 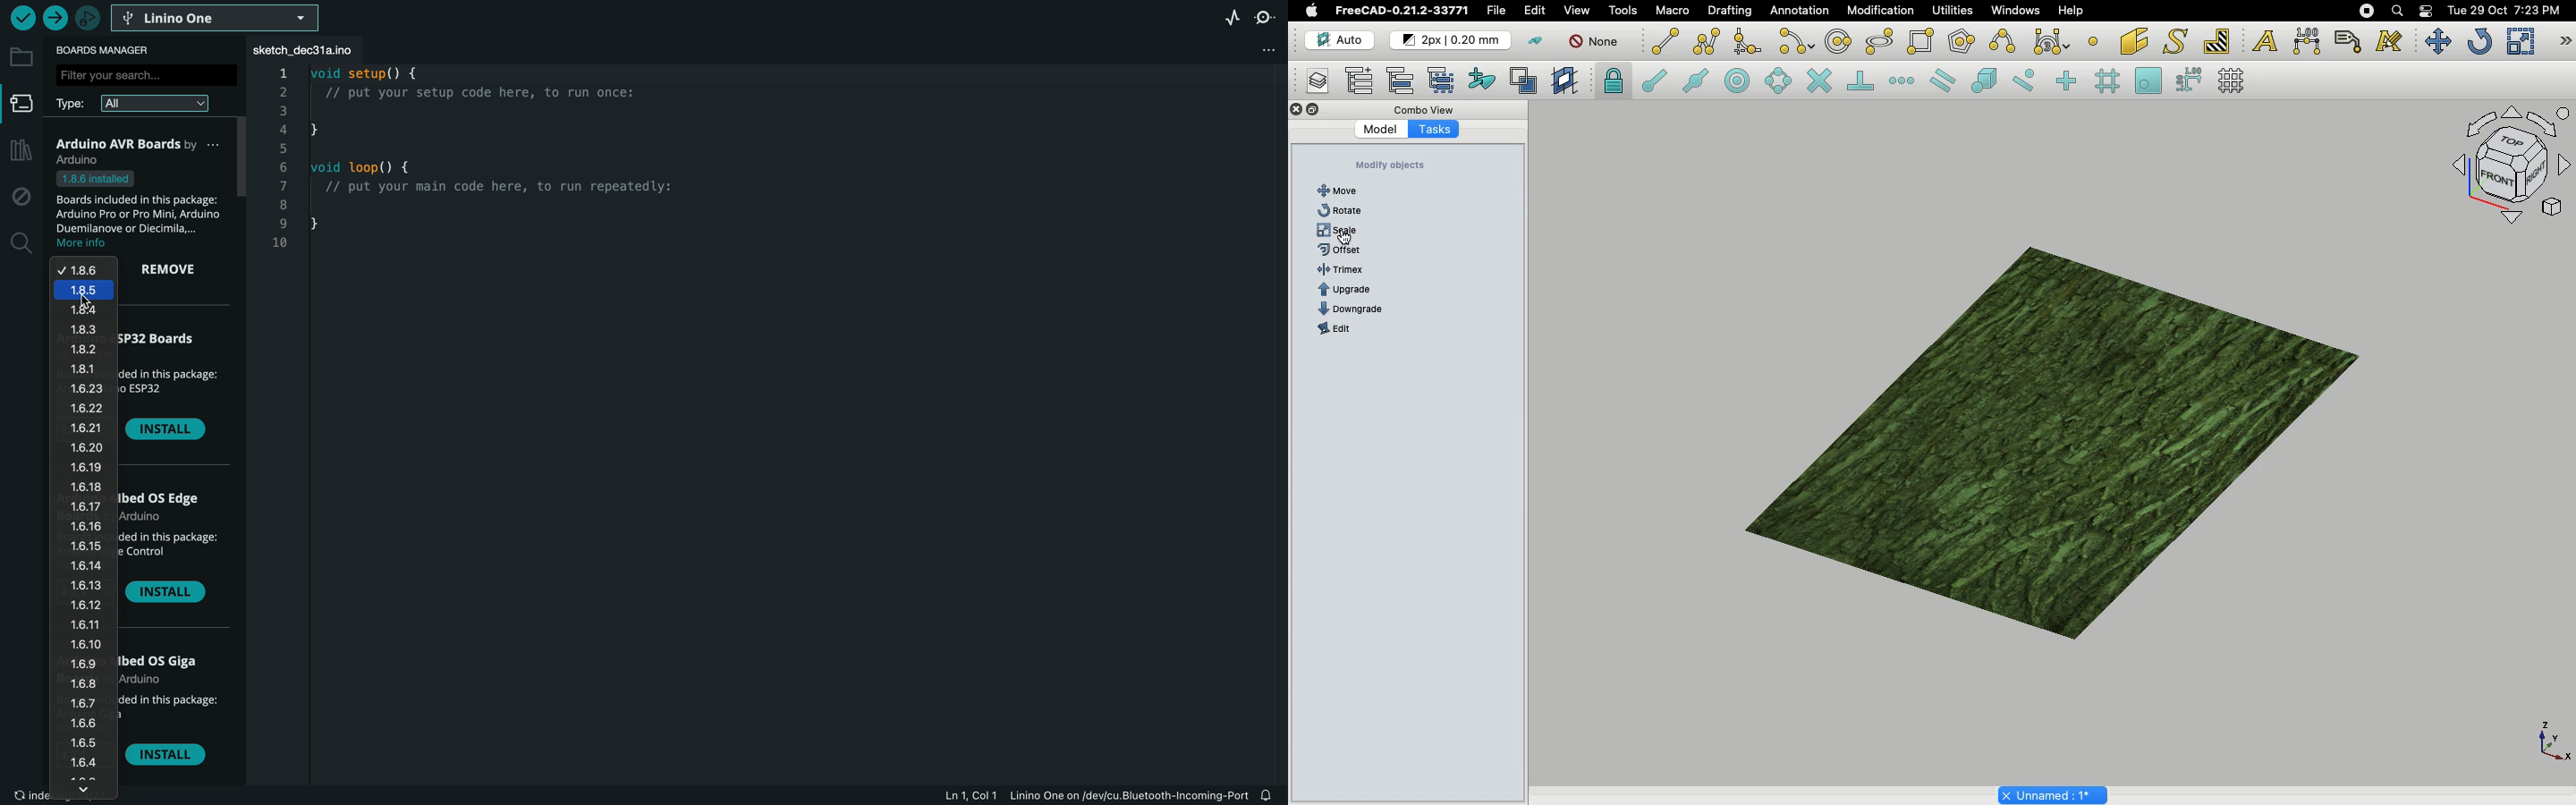 I want to click on Model, so click(x=1382, y=130).